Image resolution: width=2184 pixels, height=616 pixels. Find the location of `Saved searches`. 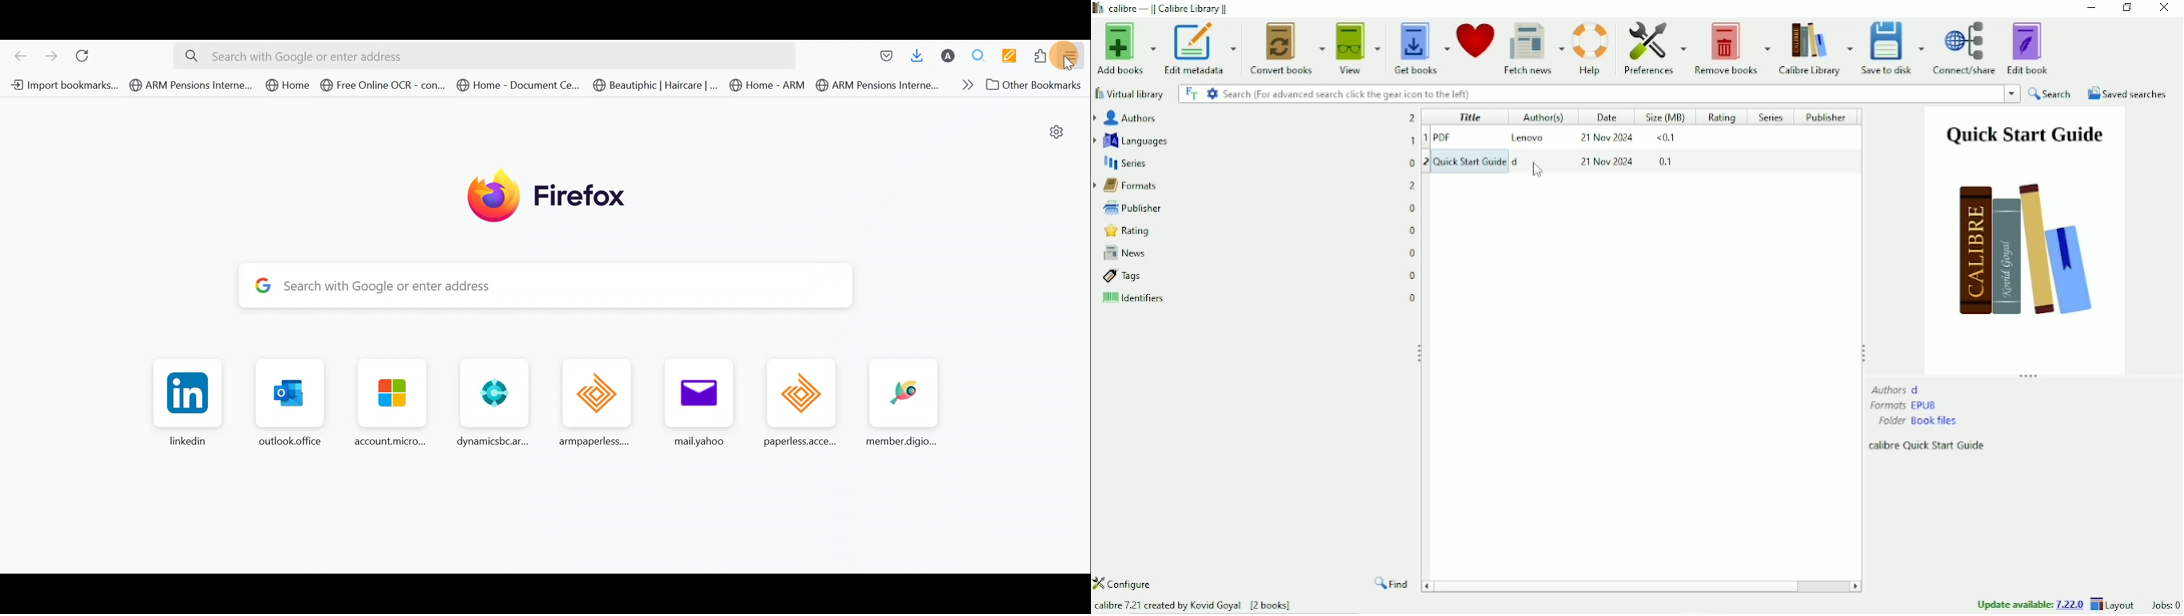

Saved searches is located at coordinates (2128, 94).